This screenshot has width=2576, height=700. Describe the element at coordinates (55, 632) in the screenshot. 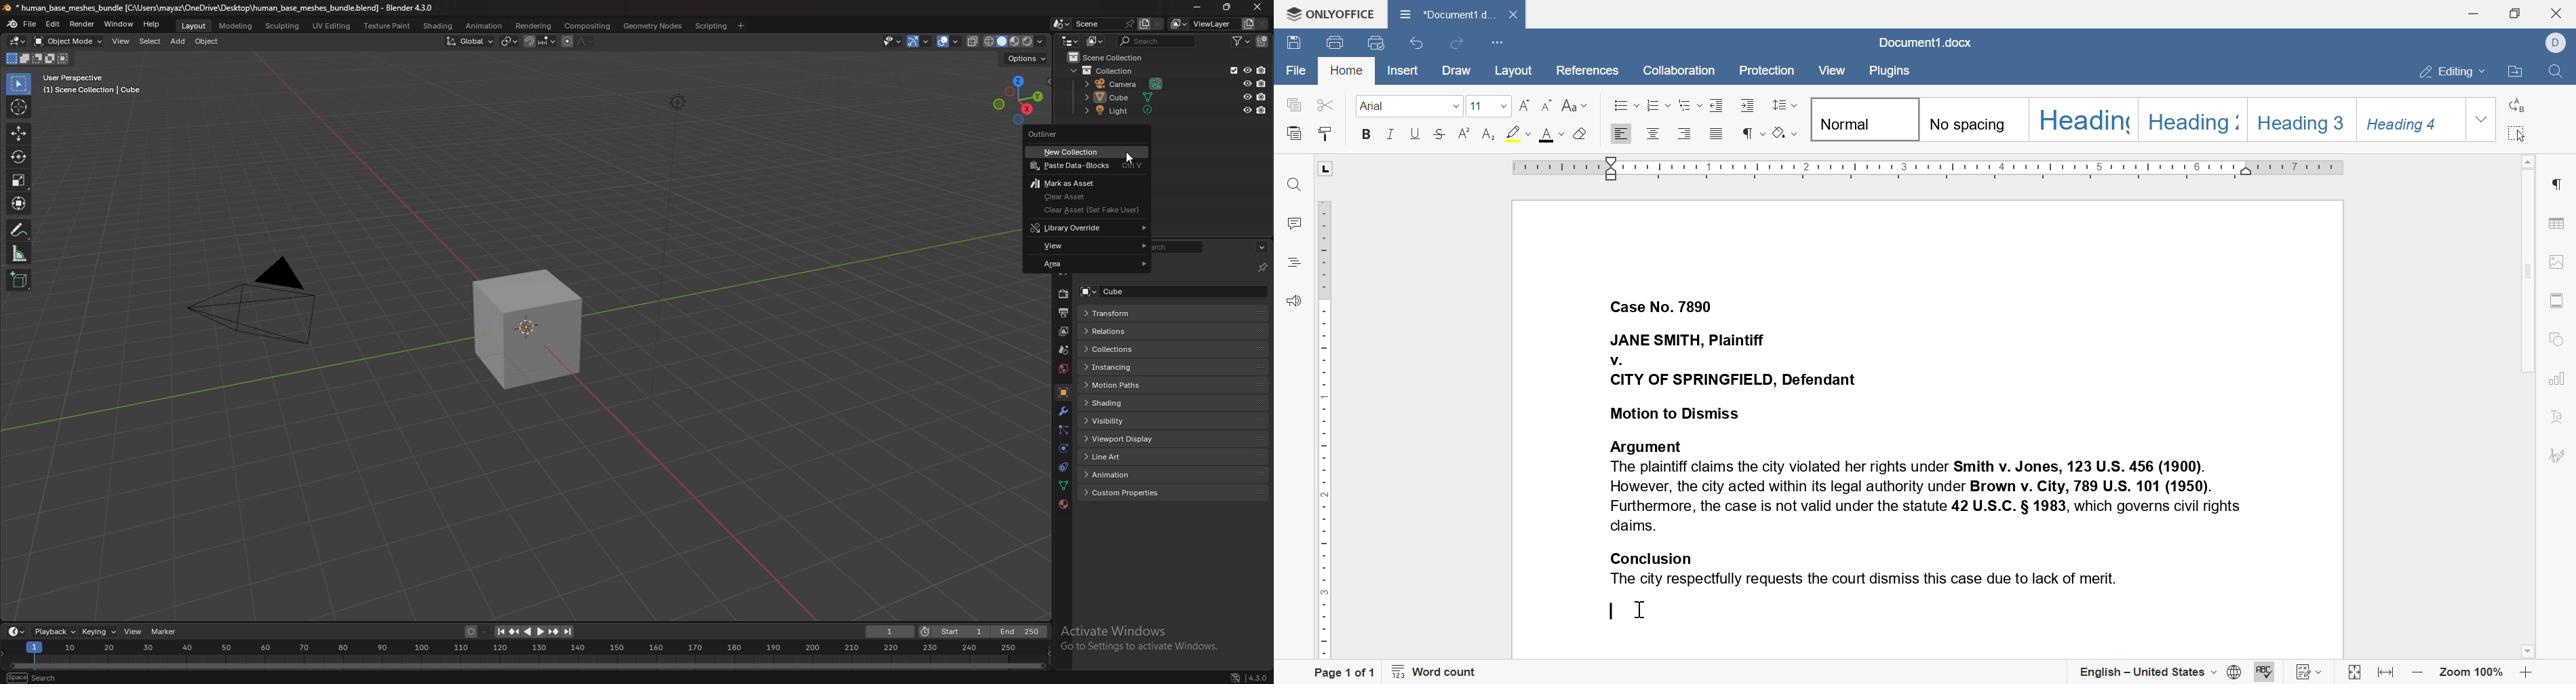

I see `playback` at that location.